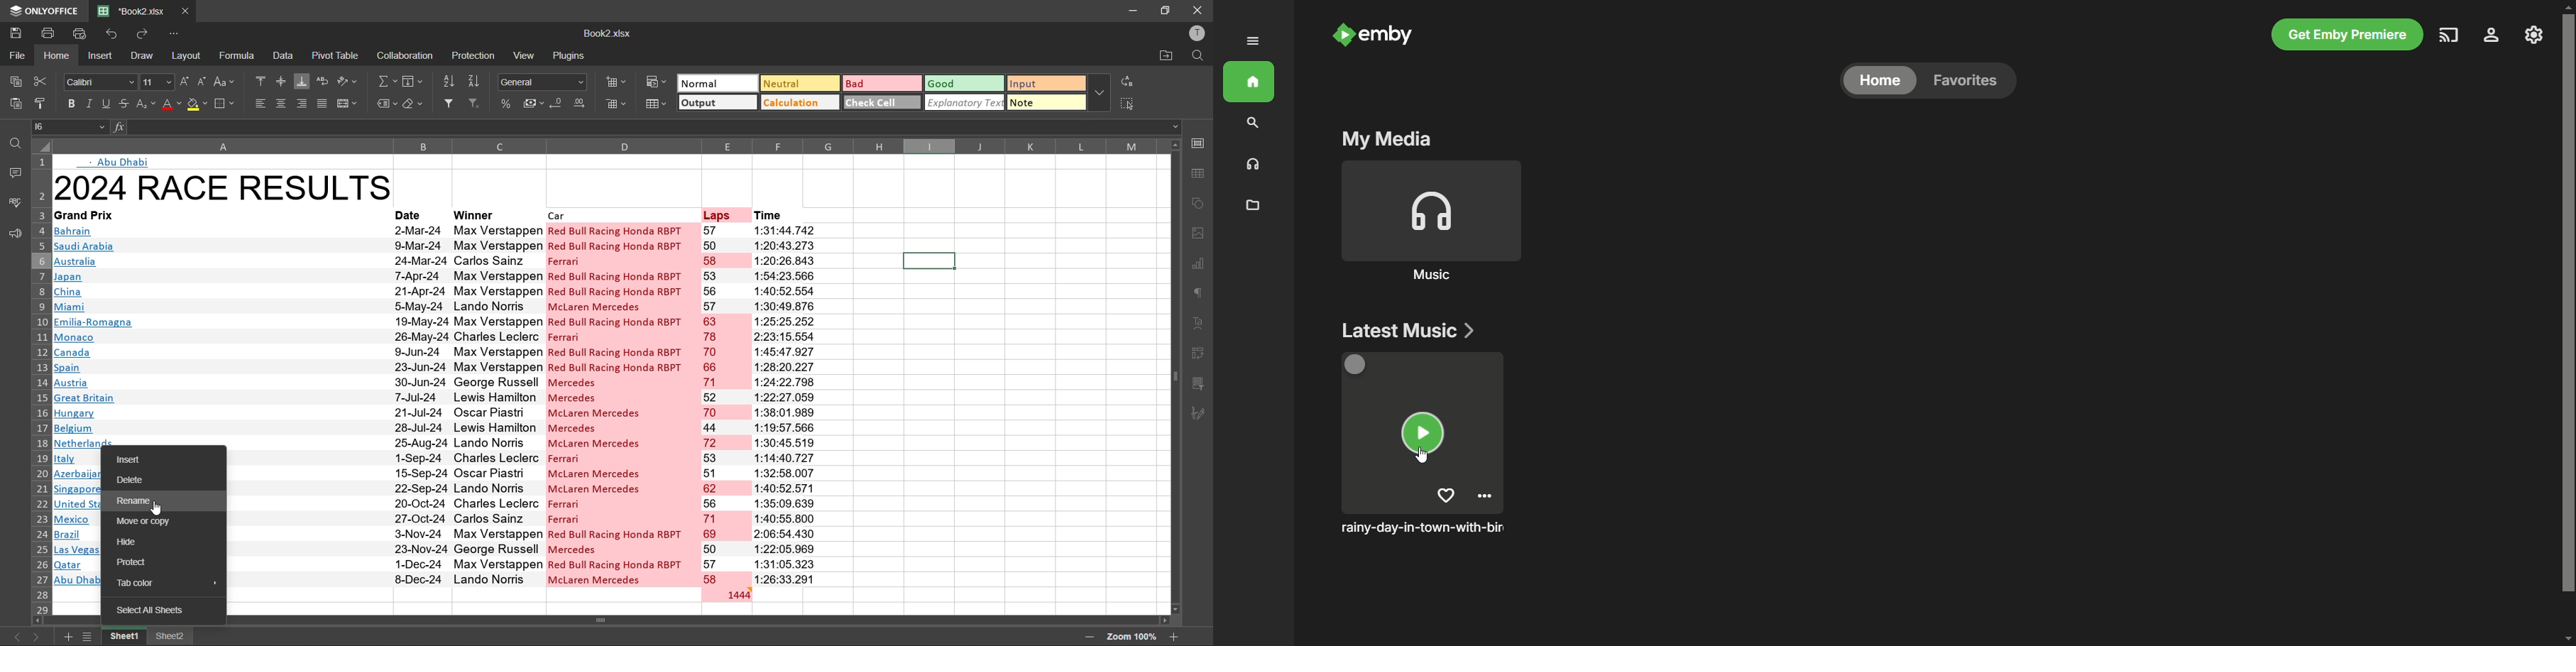 The width and height of the screenshot is (2576, 672). What do you see at coordinates (606, 33) in the screenshot?
I see `file name` at bounding box center [606, 33].